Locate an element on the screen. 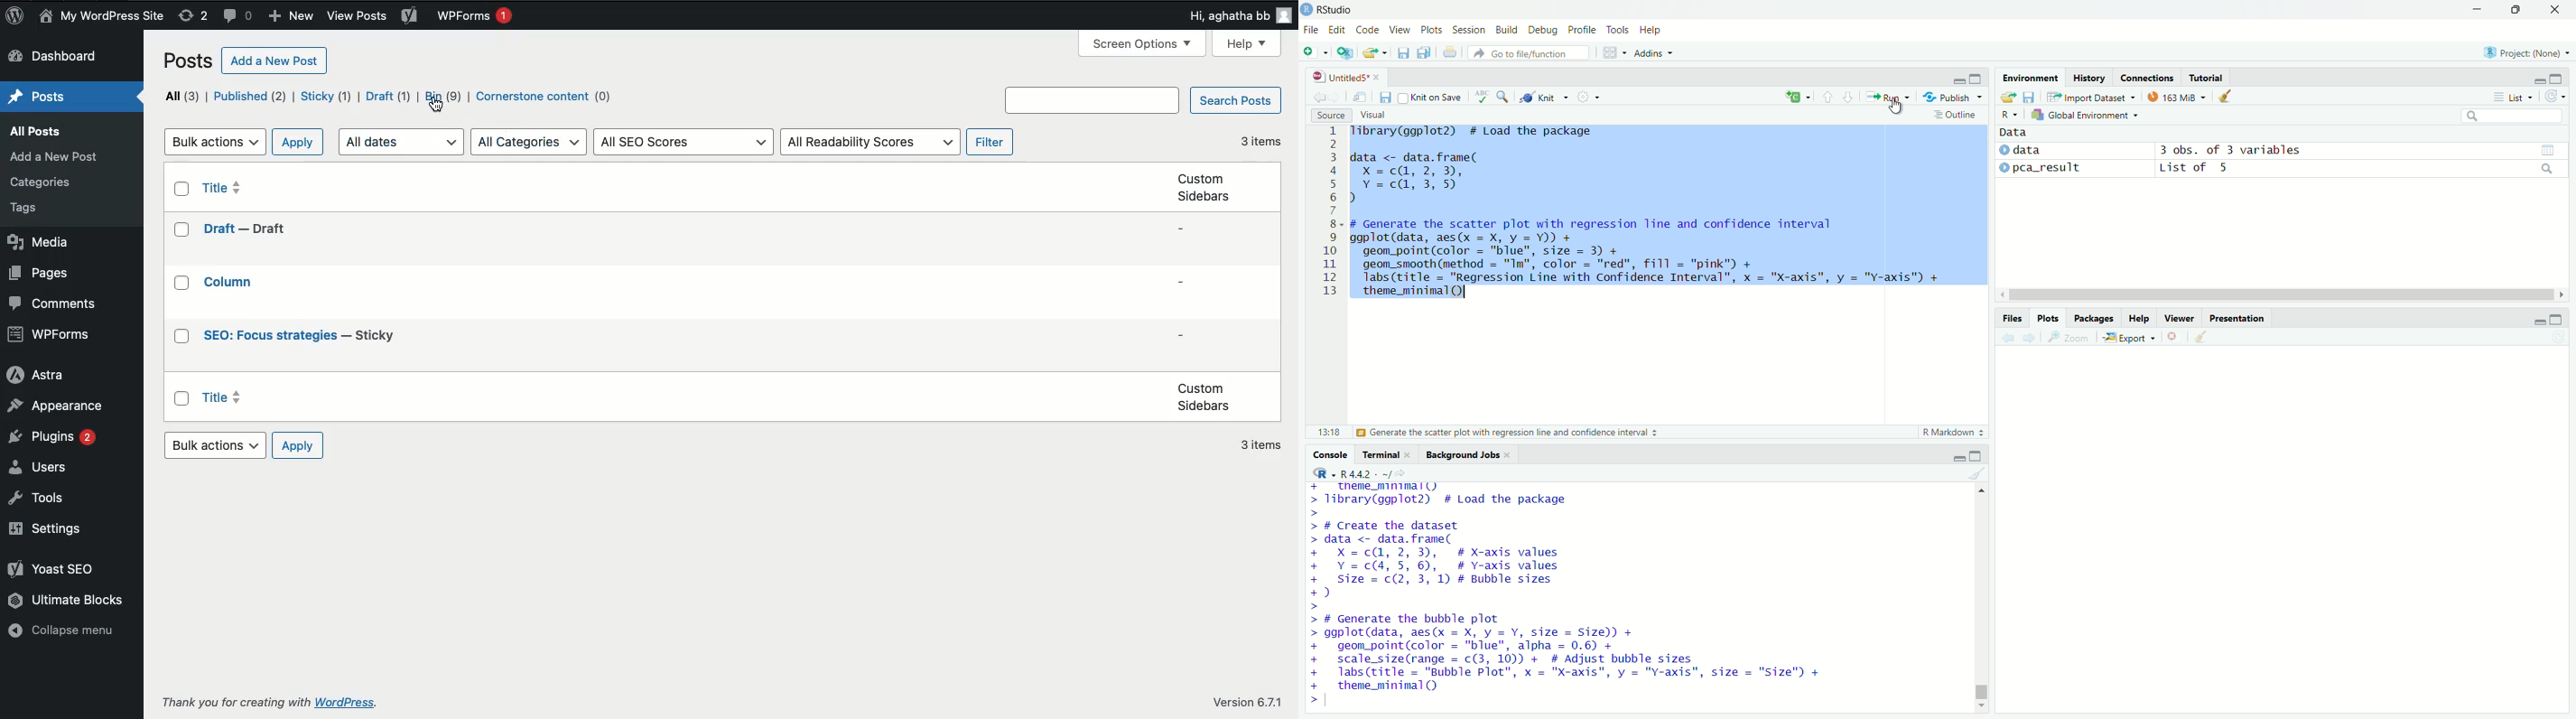 This screenshot has height=728, width=2576. Go forward to next source location is located at coordinates (1336, 97).